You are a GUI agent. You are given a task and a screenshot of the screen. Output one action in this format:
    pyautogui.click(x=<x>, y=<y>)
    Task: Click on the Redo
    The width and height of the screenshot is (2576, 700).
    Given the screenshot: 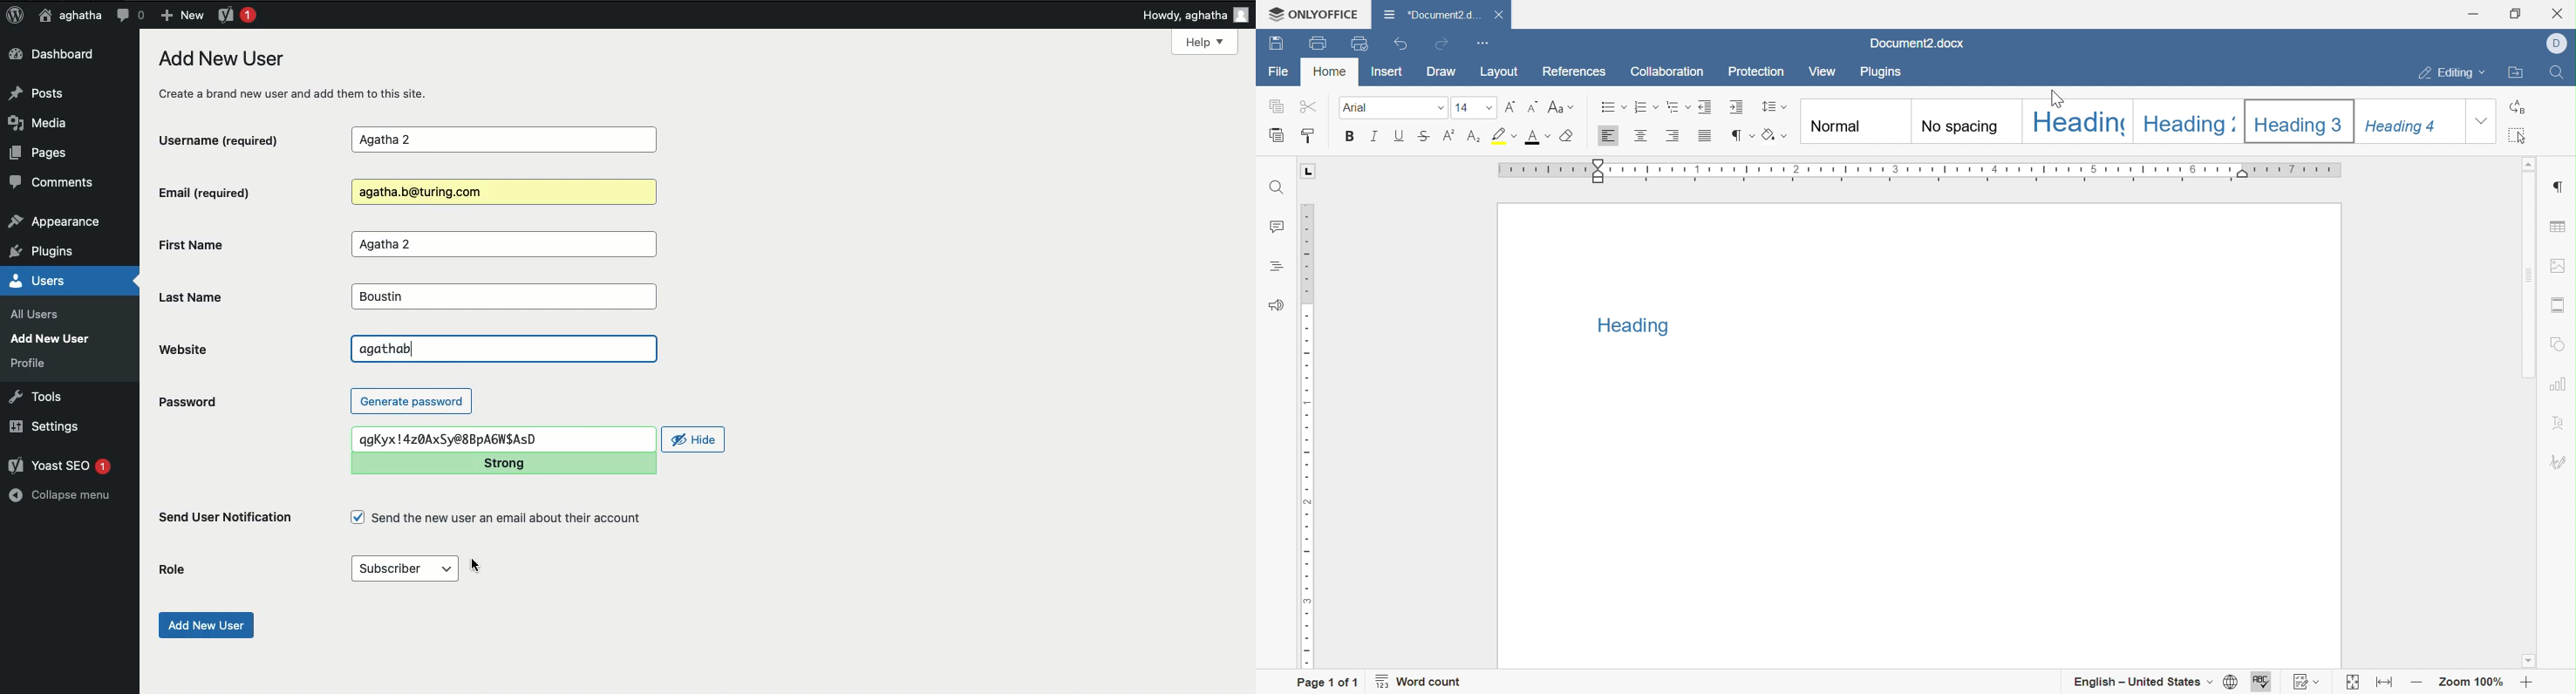 What is the action you would take?
    pyautogui.click(x=1442, y=43)
    